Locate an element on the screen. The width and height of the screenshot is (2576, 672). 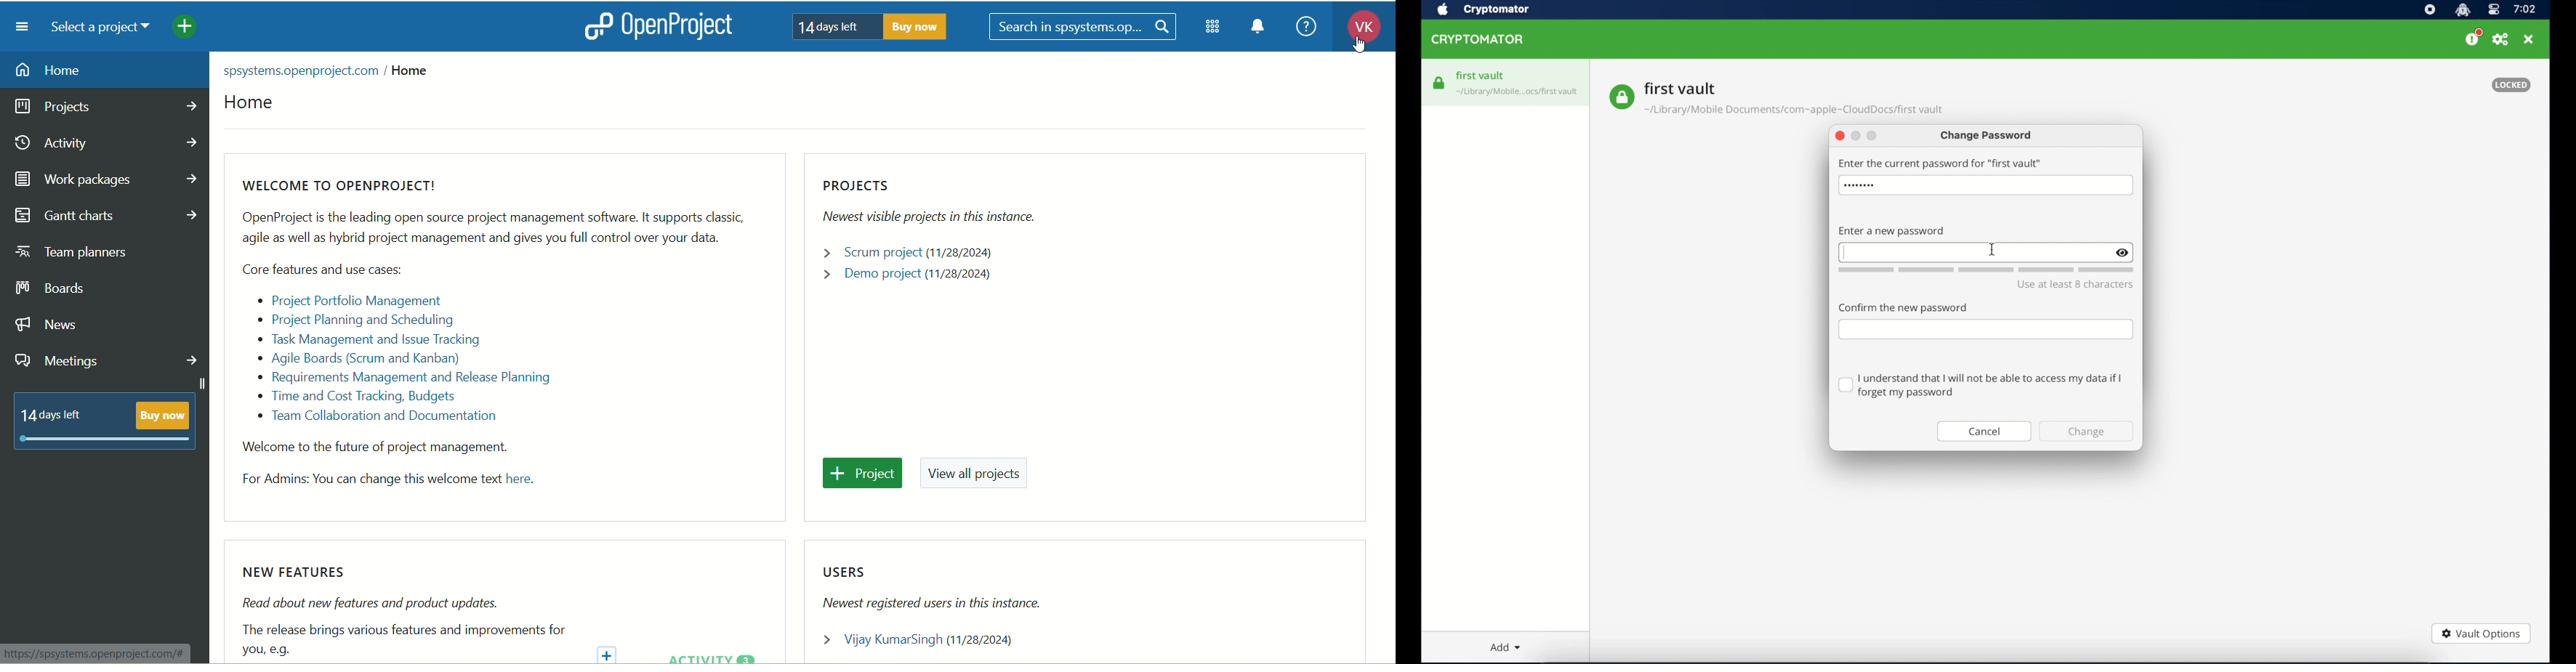
notification is located at coordinates (1263, 29).